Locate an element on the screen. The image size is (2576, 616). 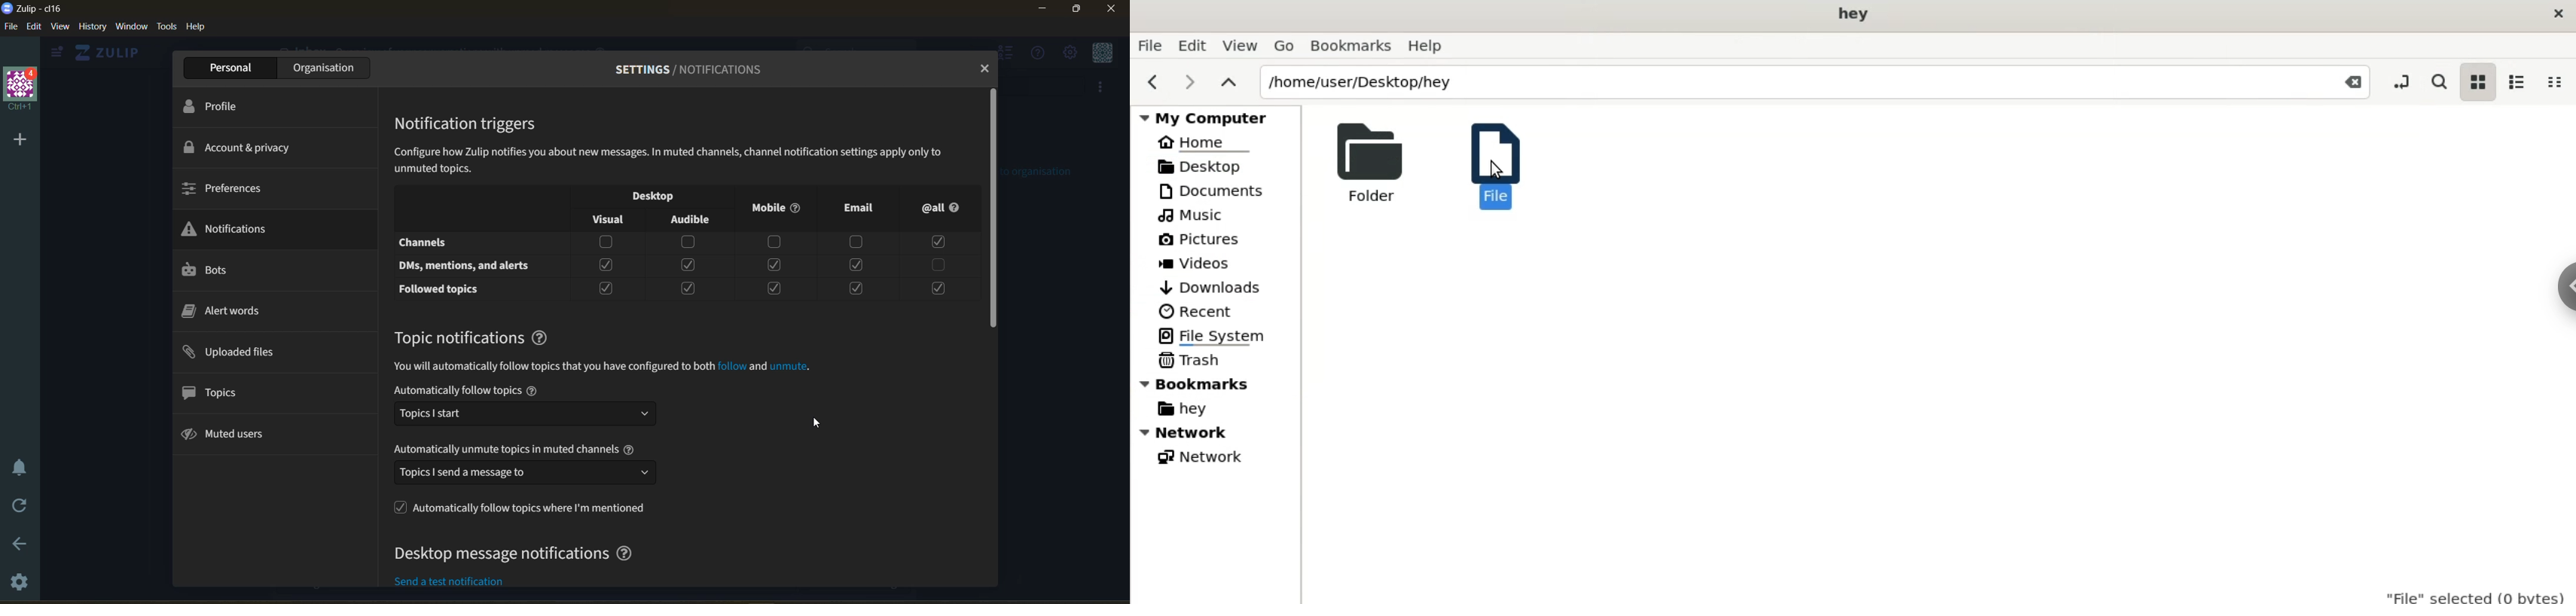
file is located at coordinates (9, 26).